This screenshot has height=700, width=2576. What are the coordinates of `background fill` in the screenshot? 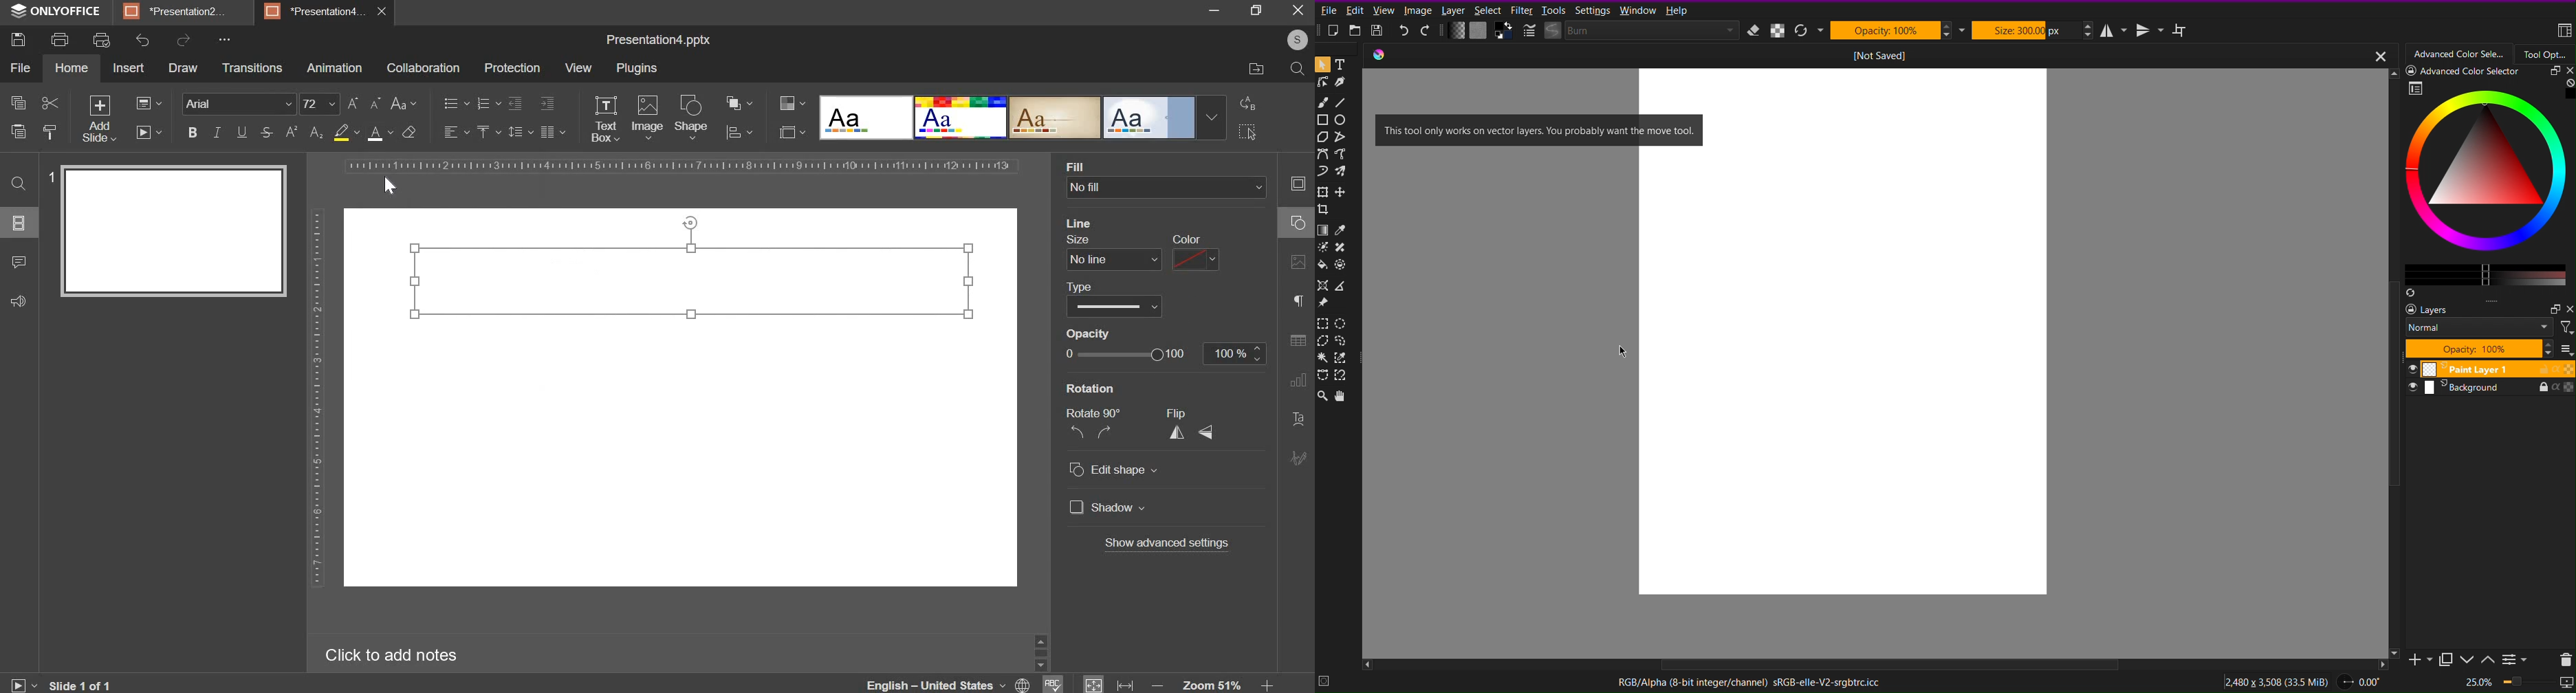 It's located at (1168, 179).